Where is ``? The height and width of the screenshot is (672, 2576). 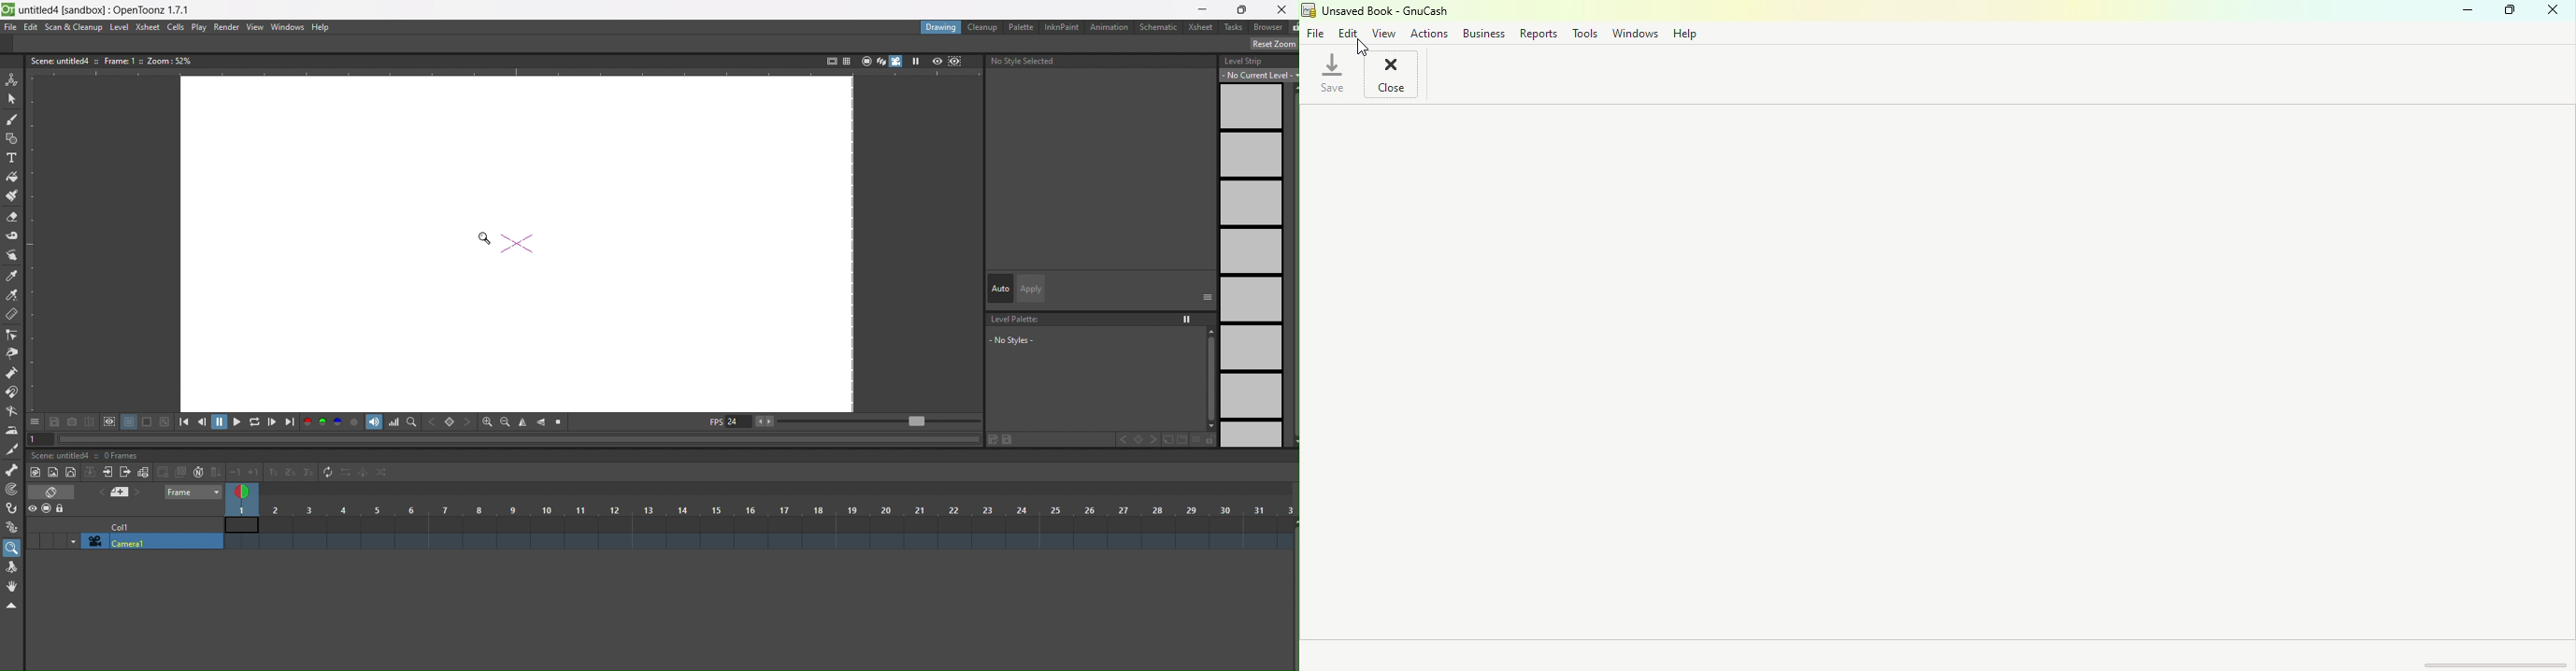  is located at coordinates (413, 421).